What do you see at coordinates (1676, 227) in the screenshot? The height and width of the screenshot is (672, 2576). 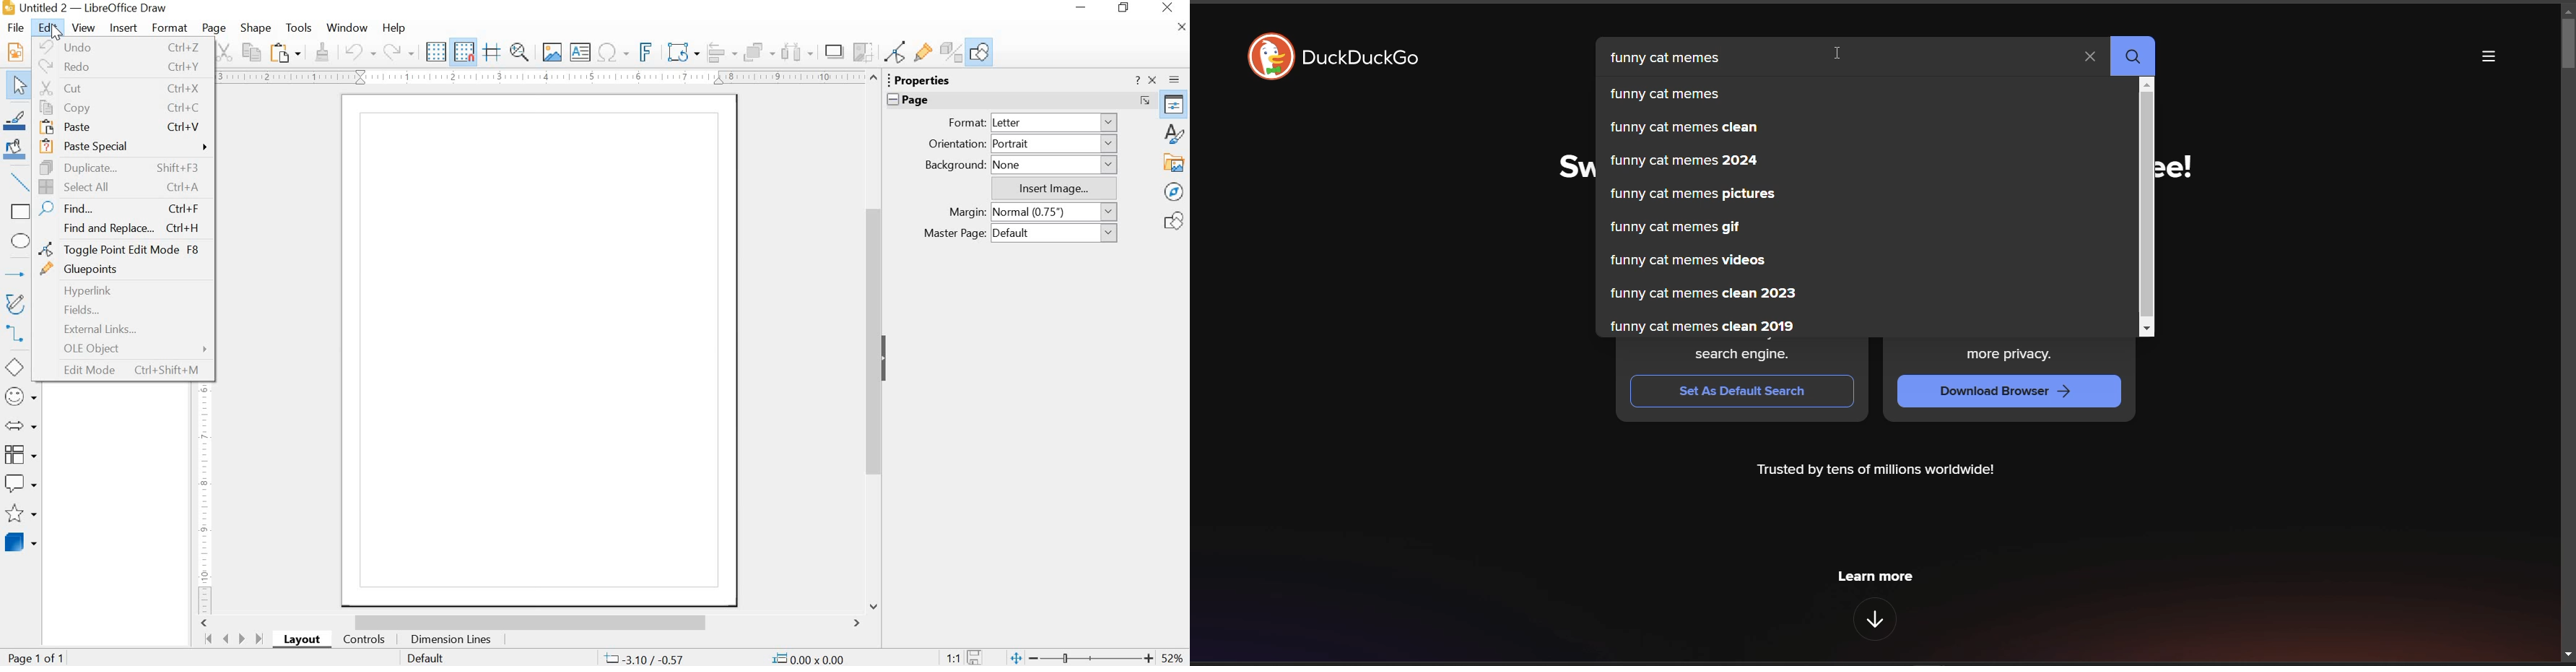 I see `funny cat memes gif` at bounding box center [1676, 227].